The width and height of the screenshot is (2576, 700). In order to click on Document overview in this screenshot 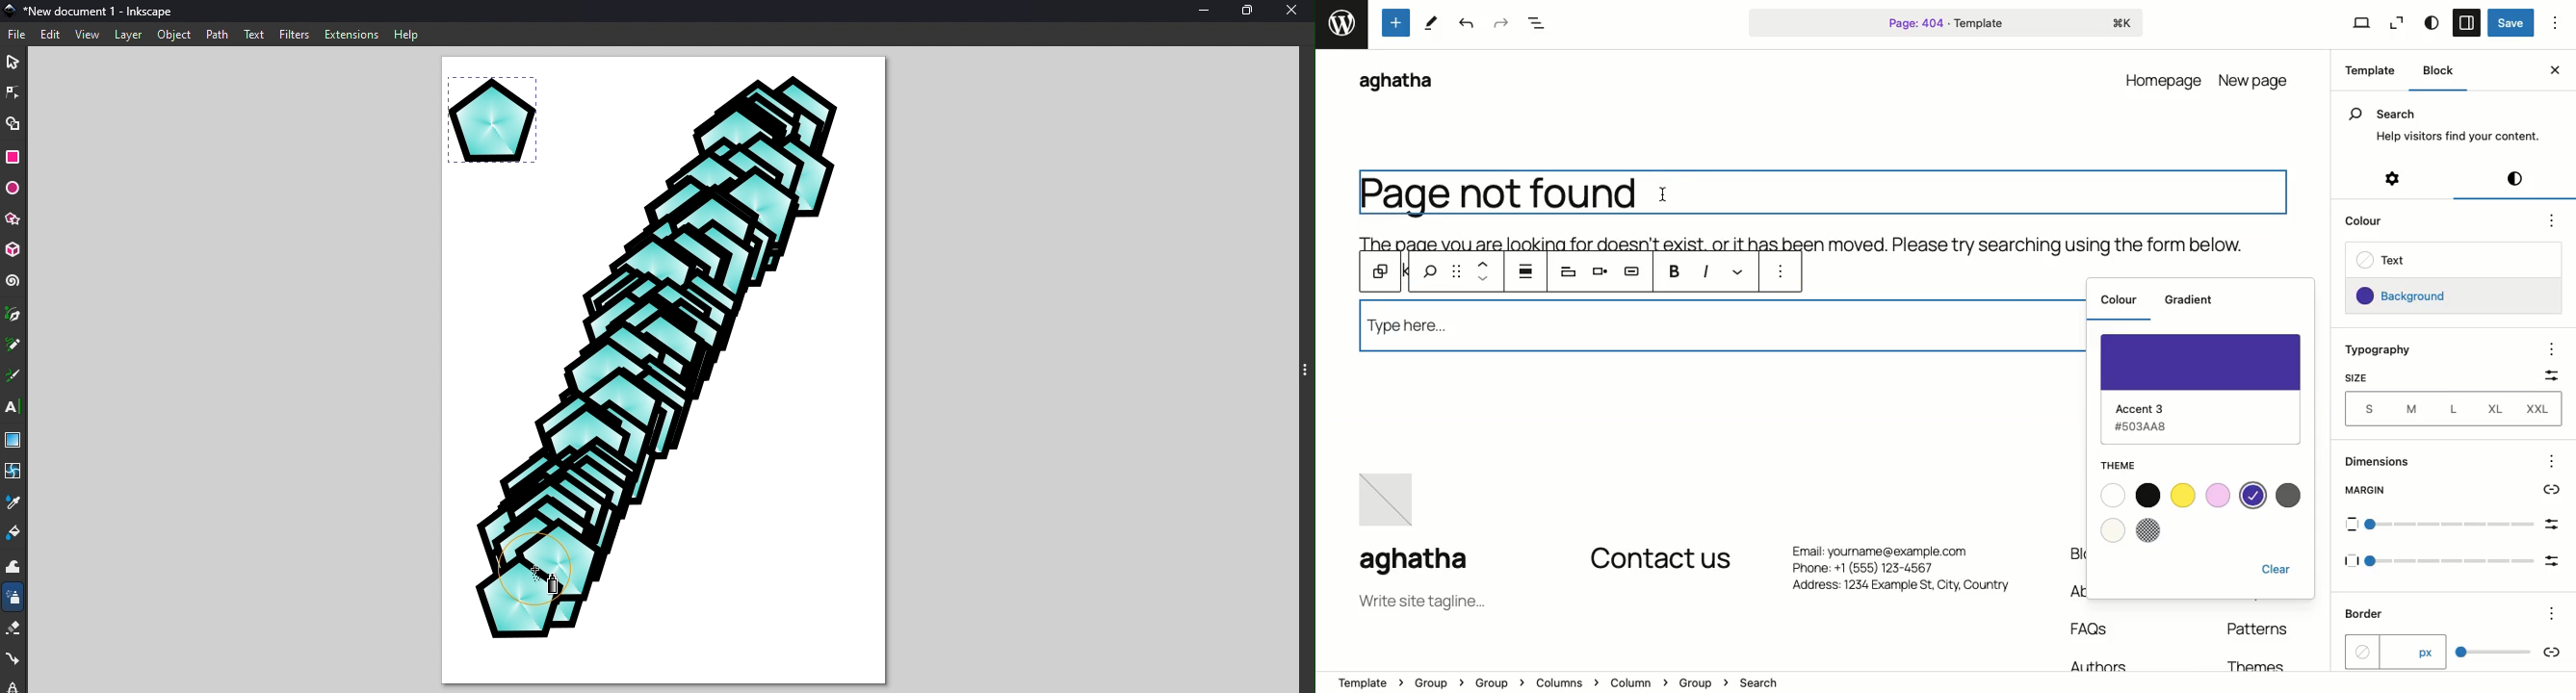, I will do `click(1536, 24)`.